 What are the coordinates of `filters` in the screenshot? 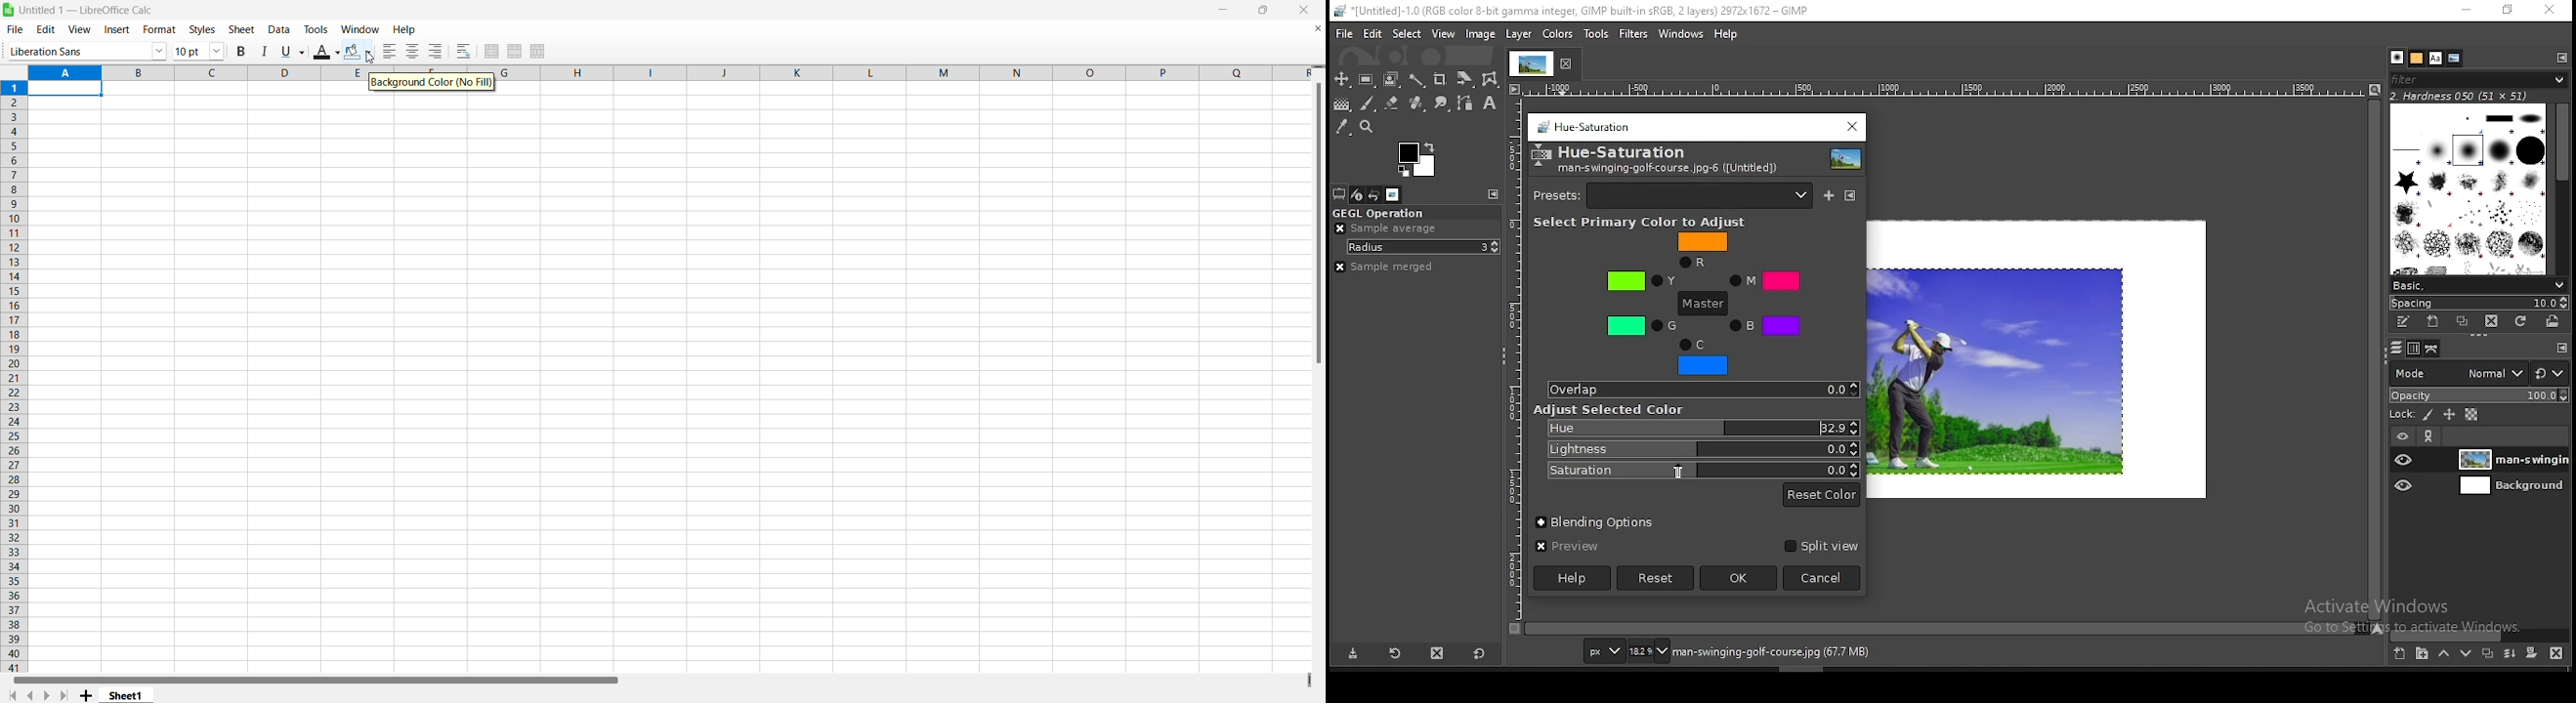 It's located at (1632, 34).